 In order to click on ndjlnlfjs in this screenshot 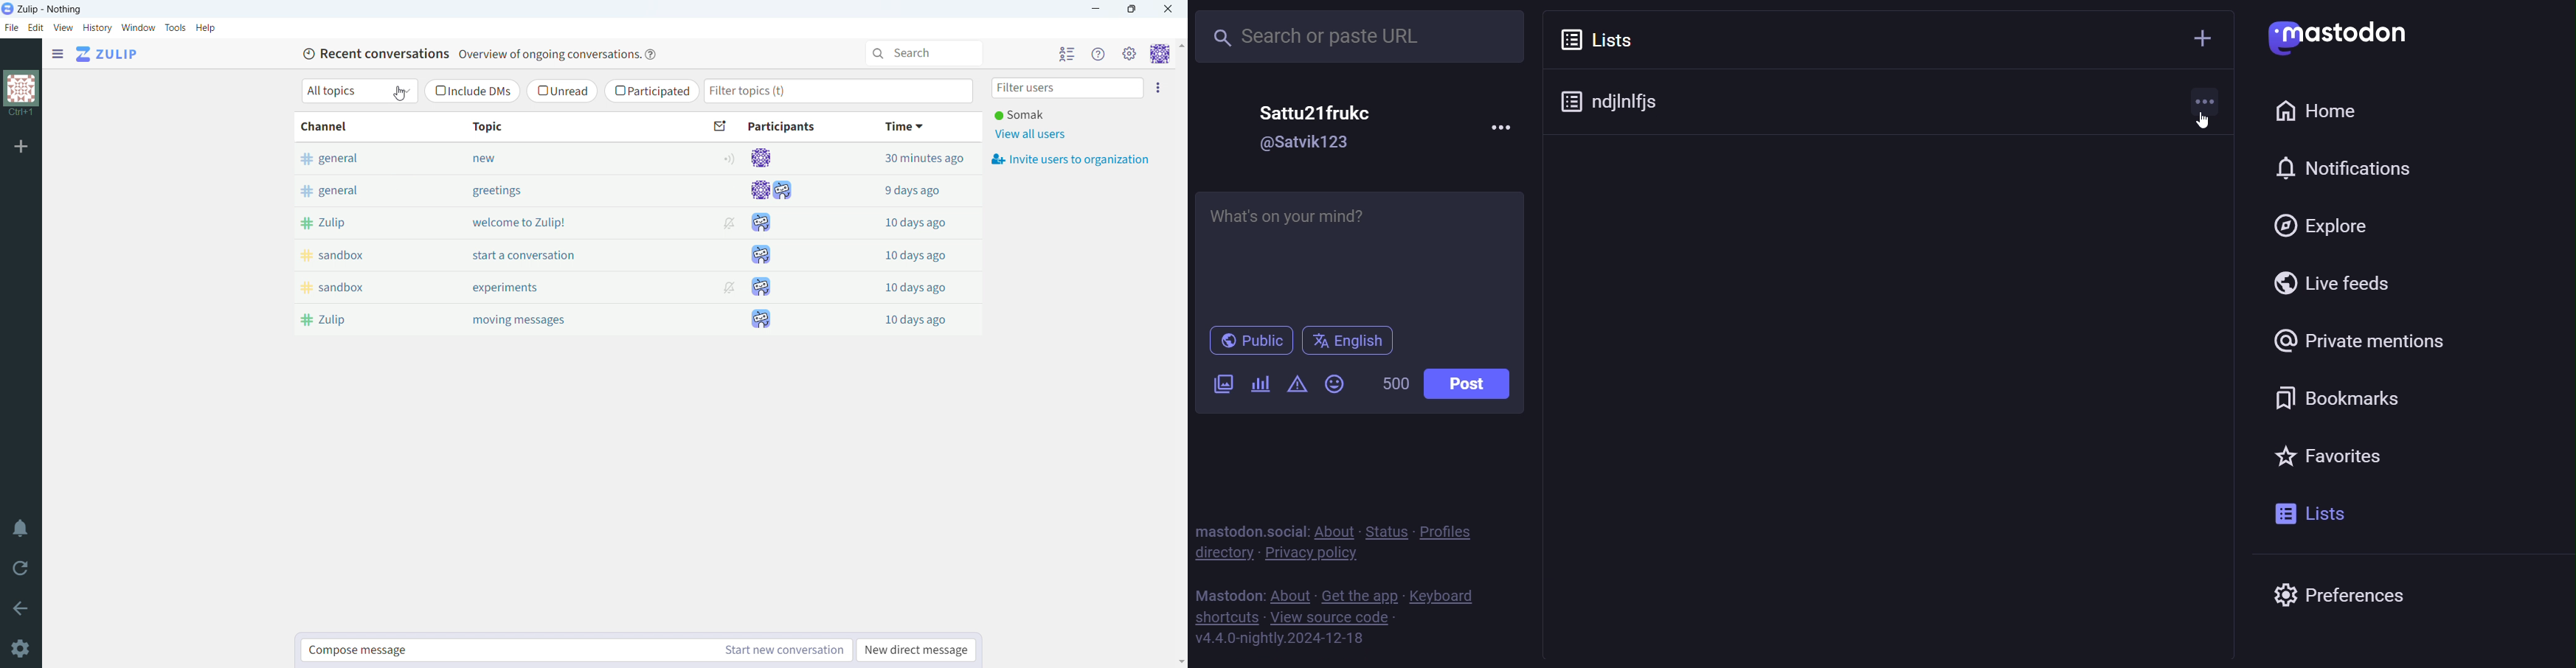, I will do `click(1613, 99)`.